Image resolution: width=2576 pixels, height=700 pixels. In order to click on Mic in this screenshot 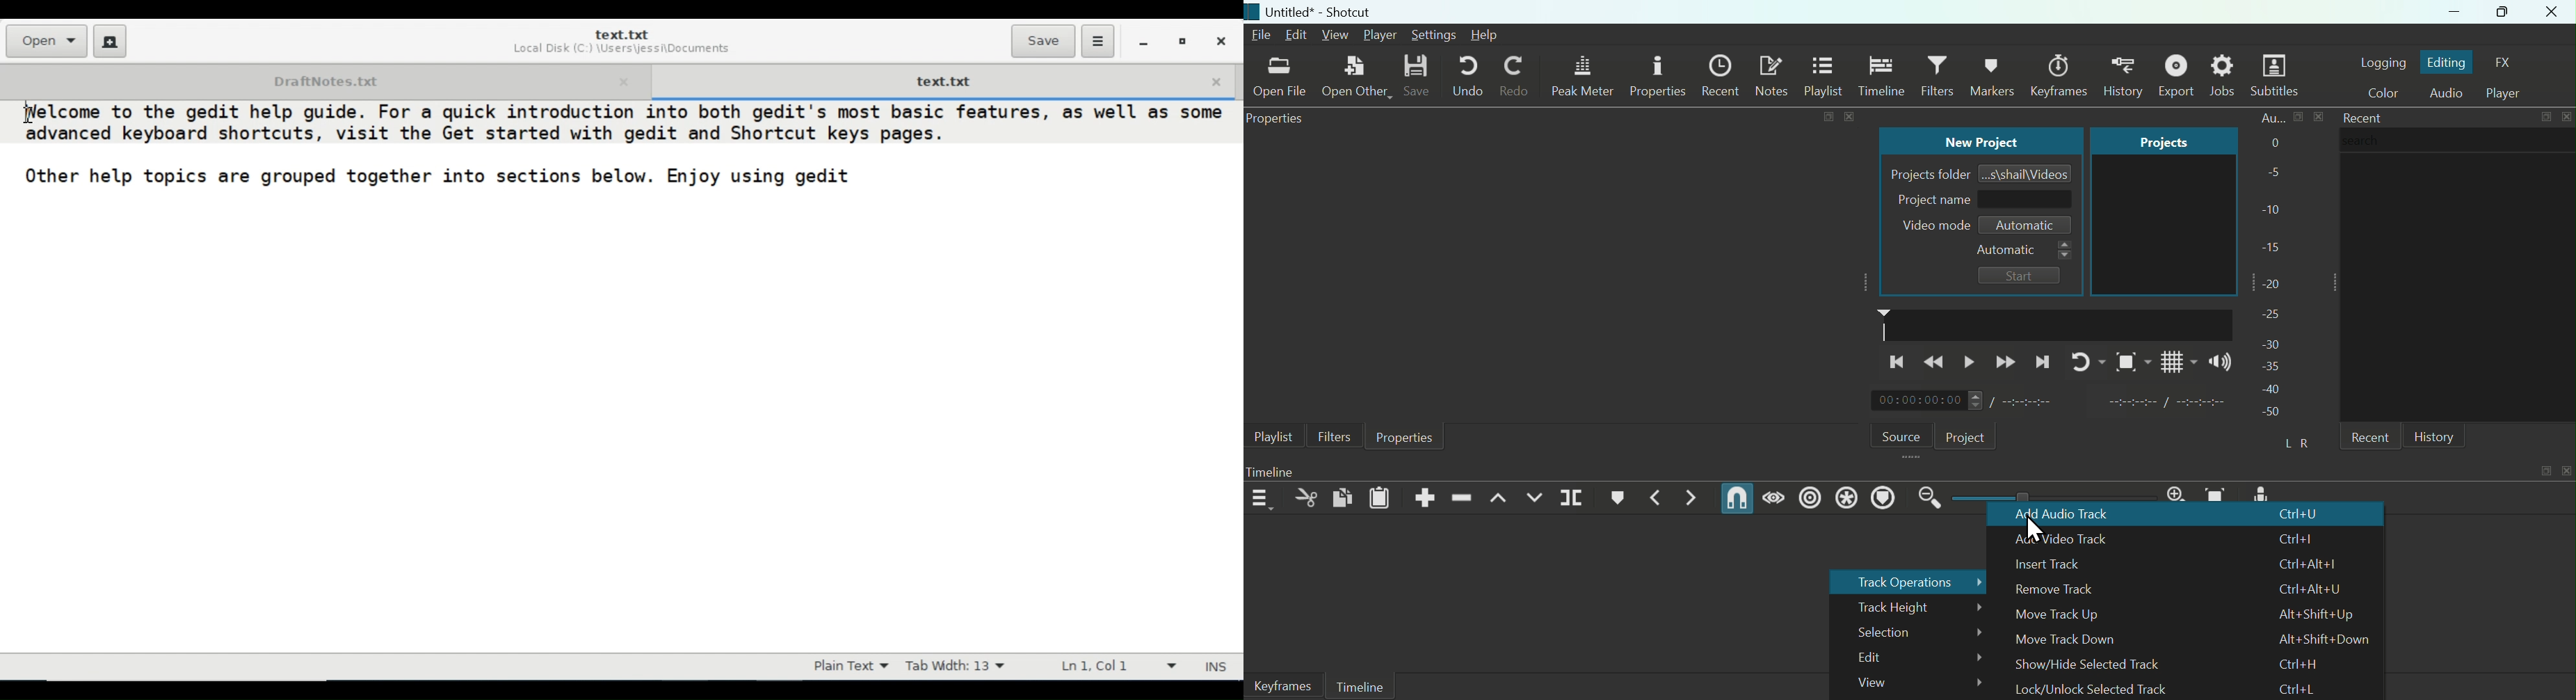, I will do `click(2264, 493)`.